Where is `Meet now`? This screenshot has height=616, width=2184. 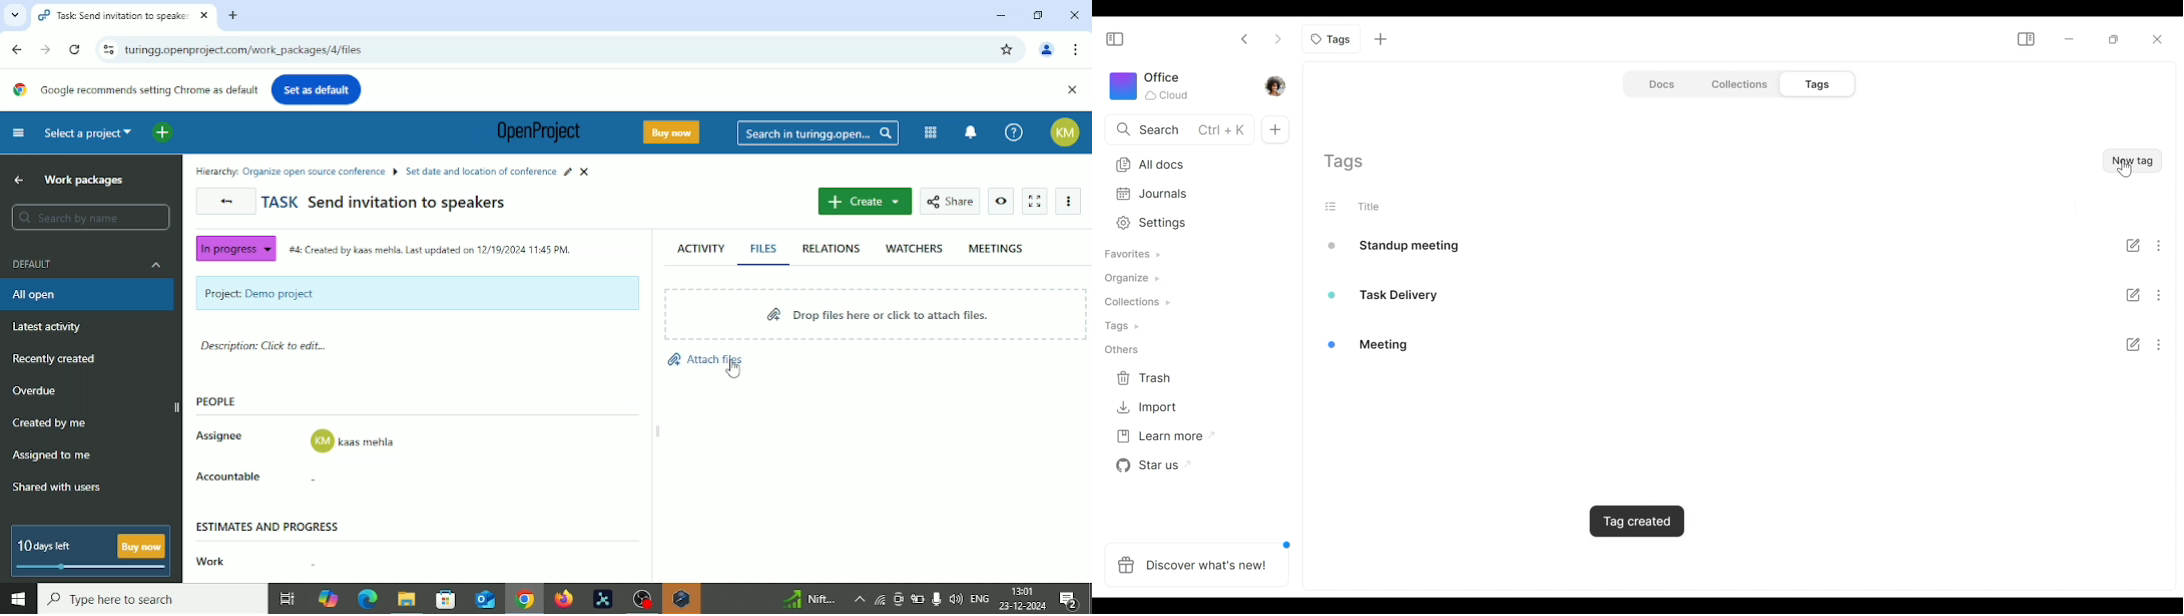 Meet now is located at coordinates (898, 599).